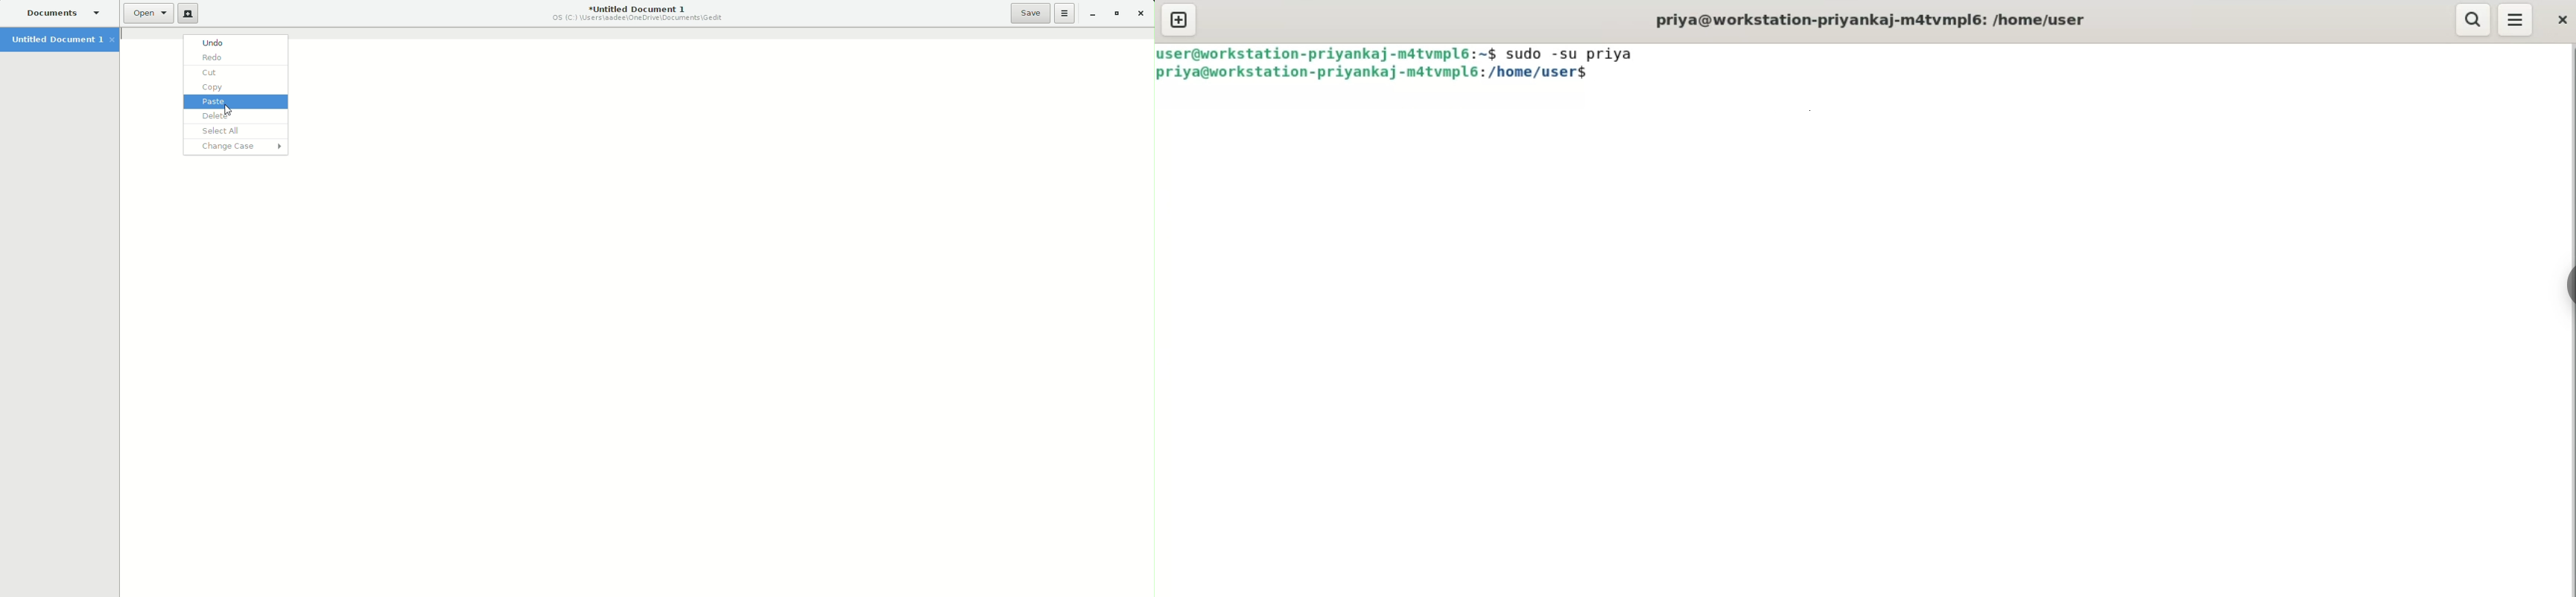 The image size is (2576, 616). What do you see at coordinates (1091, 13) in the screenshot?
I see `Minimize` at bounding box center [1091, 13].